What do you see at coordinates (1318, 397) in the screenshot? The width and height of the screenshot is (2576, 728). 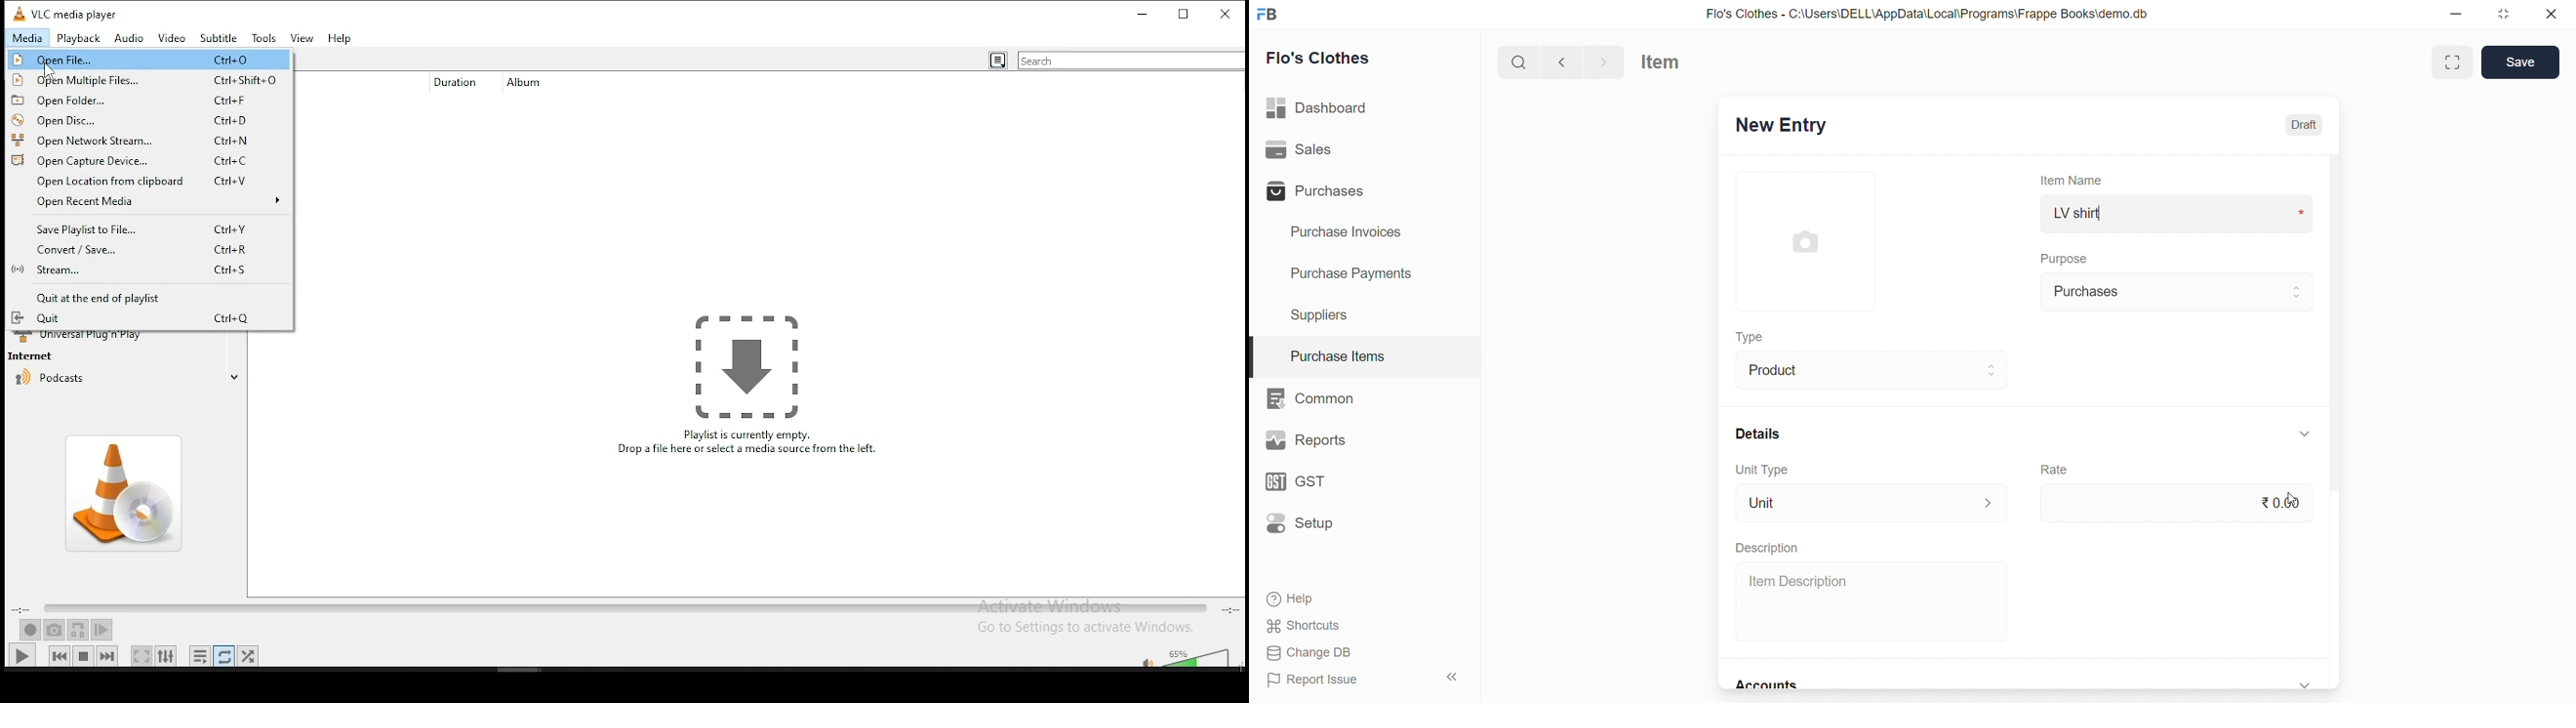 I see `Common` at bounding box center [1318, 397].